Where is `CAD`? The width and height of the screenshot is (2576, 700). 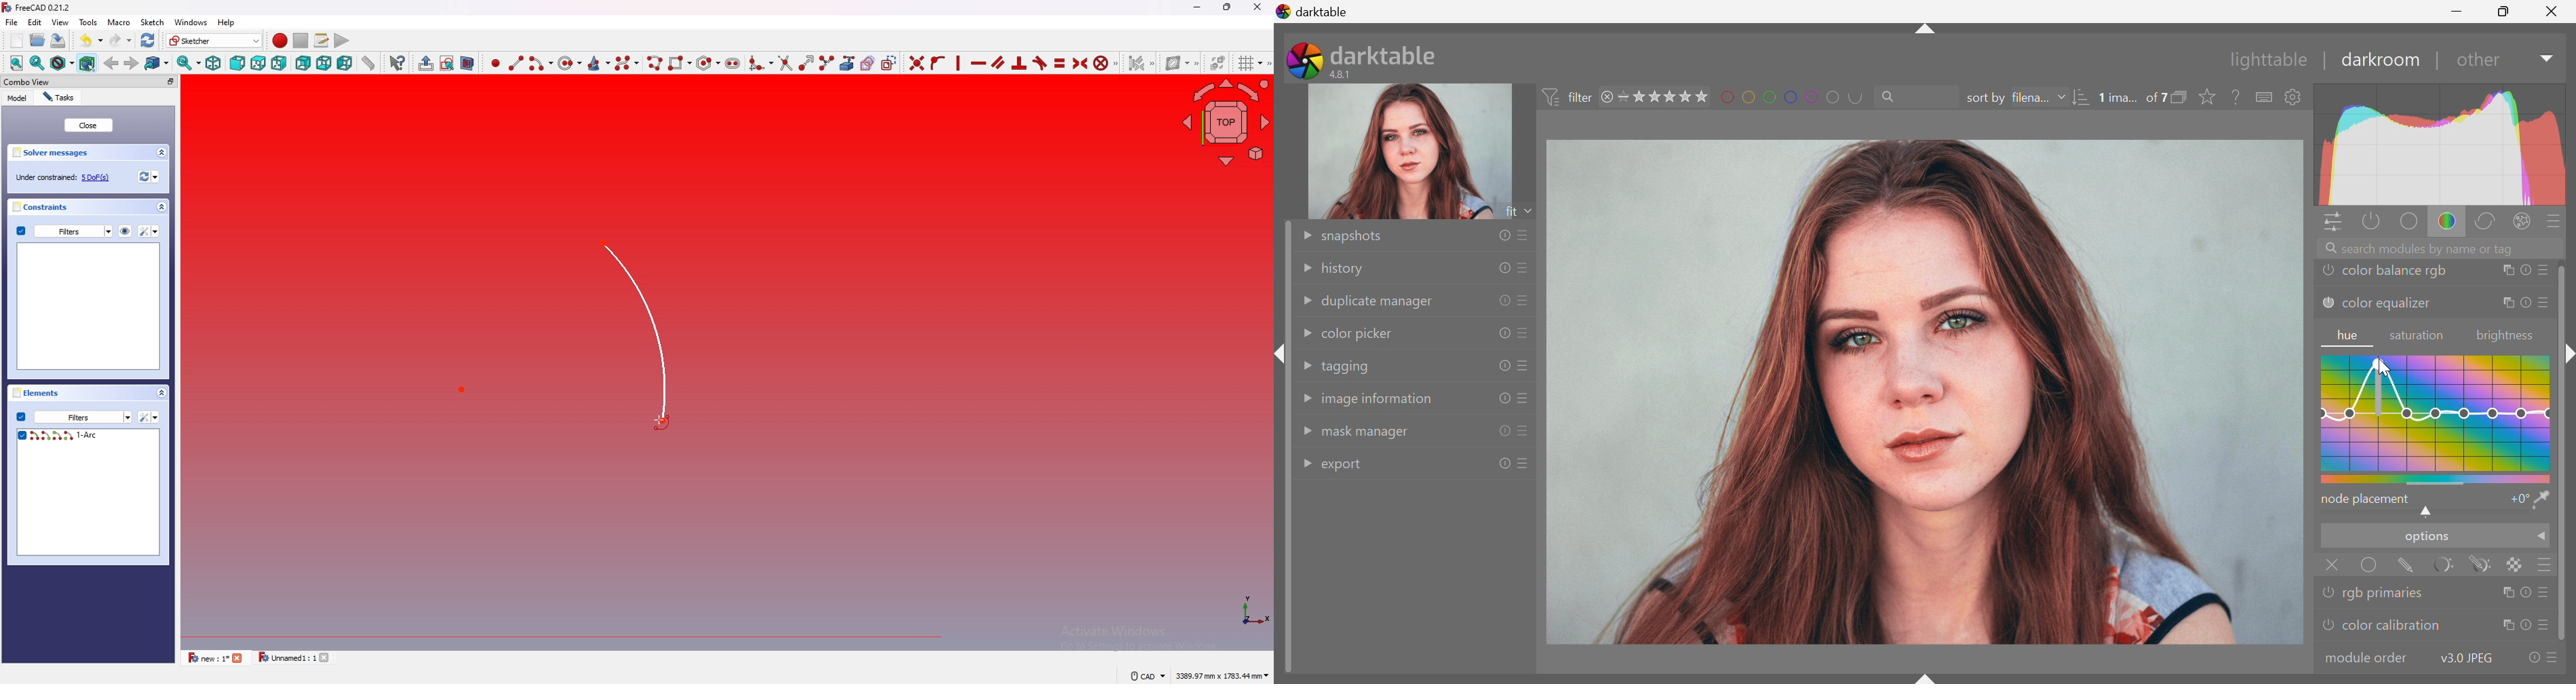 CAD is located at coordinates (1147, 675).